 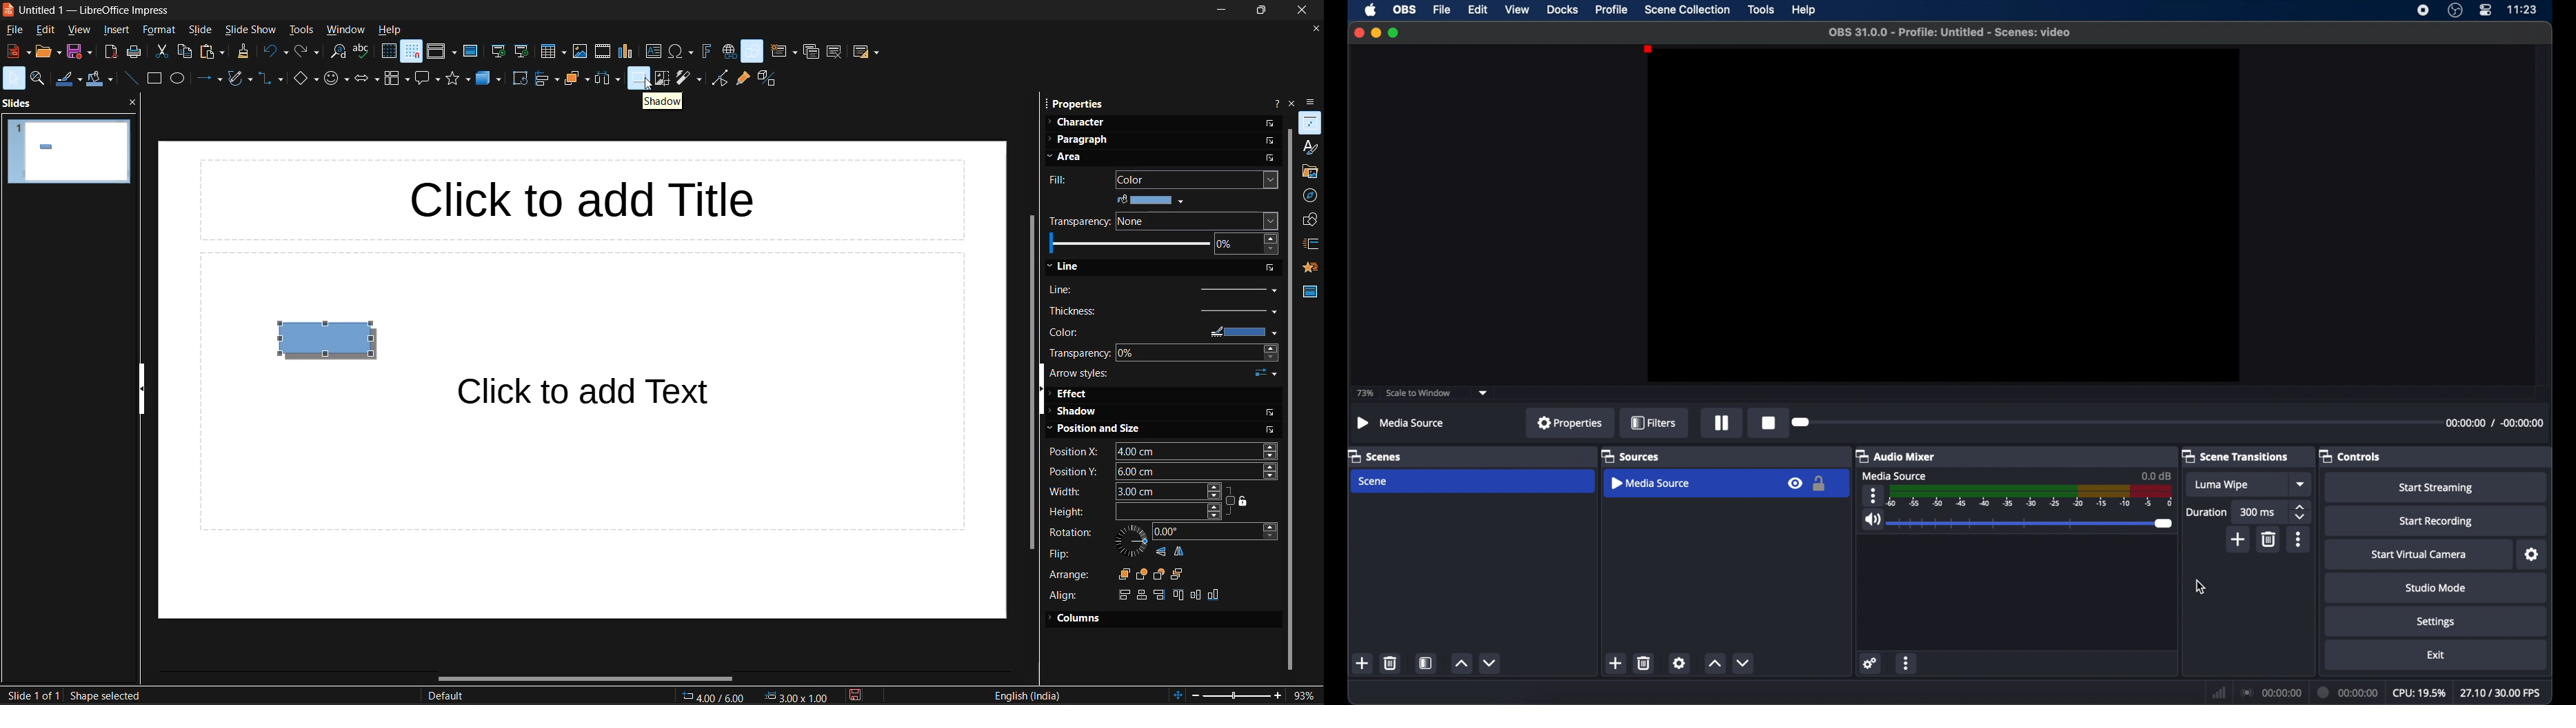 I want to click on fit slide to current window, so click(x=1177, y=694).